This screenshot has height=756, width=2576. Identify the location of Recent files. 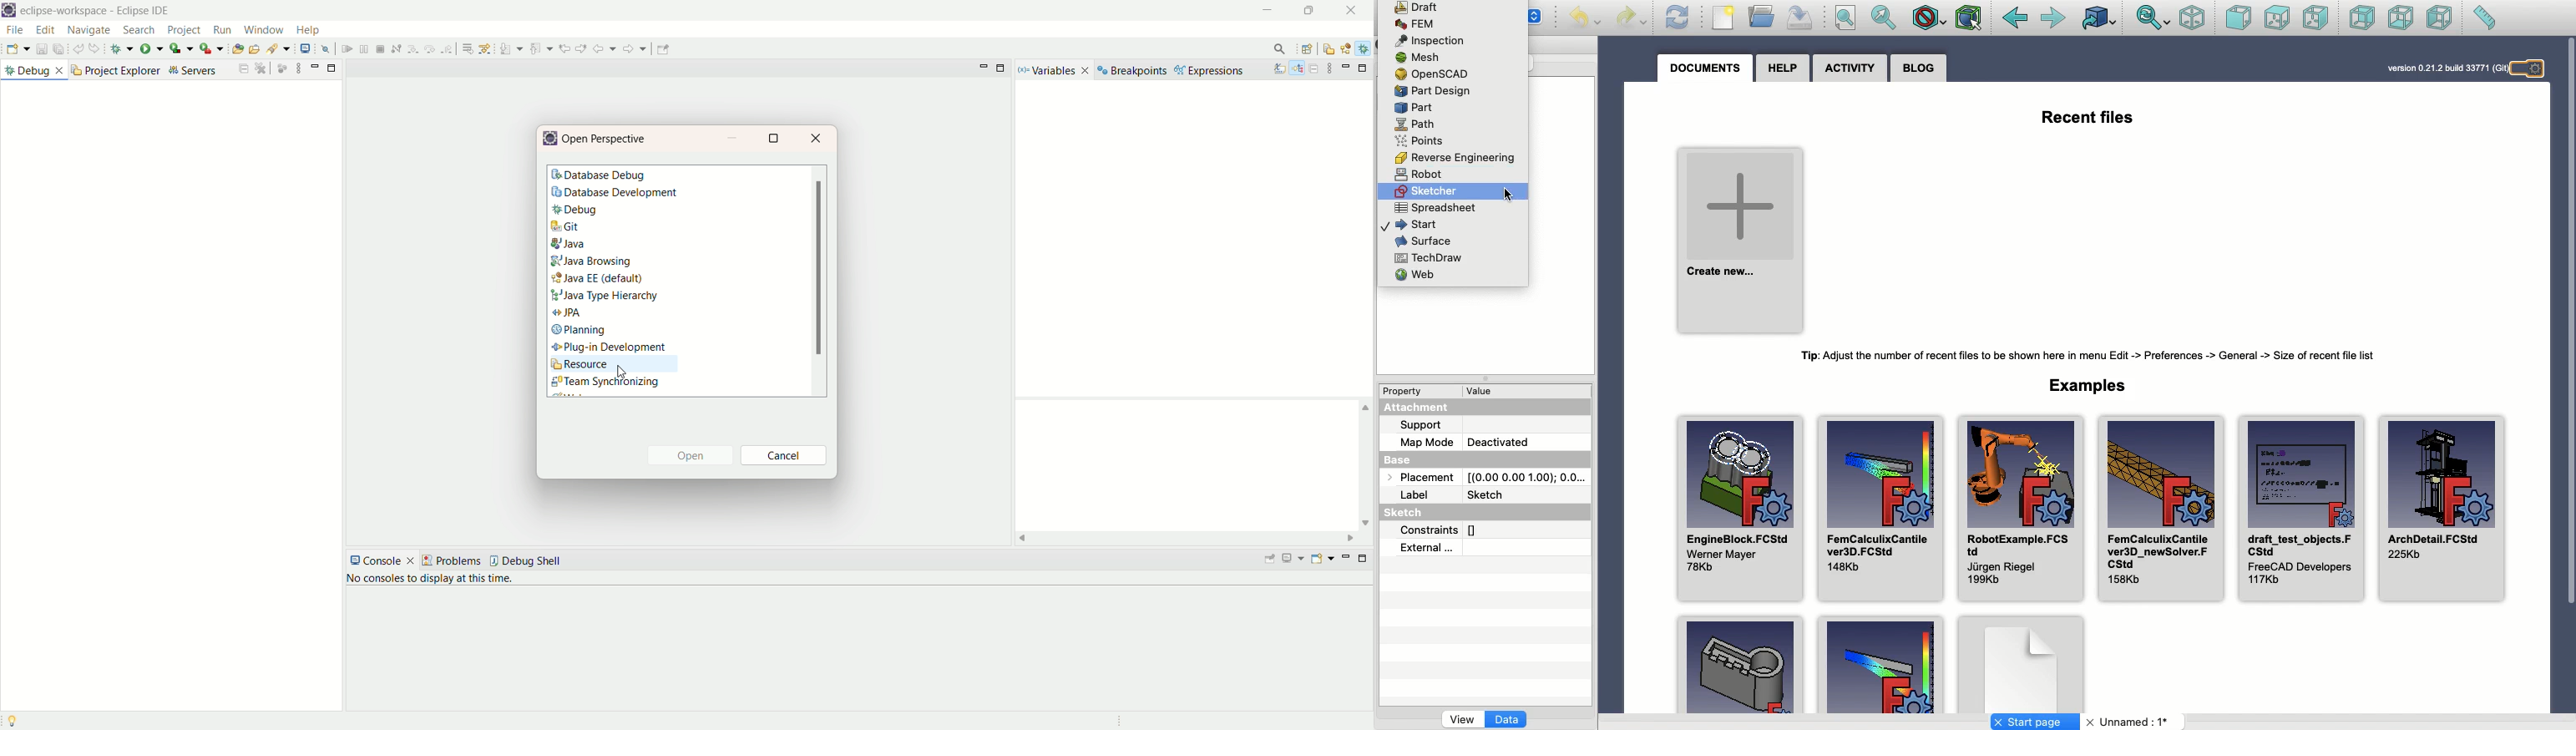
(2089, 119).